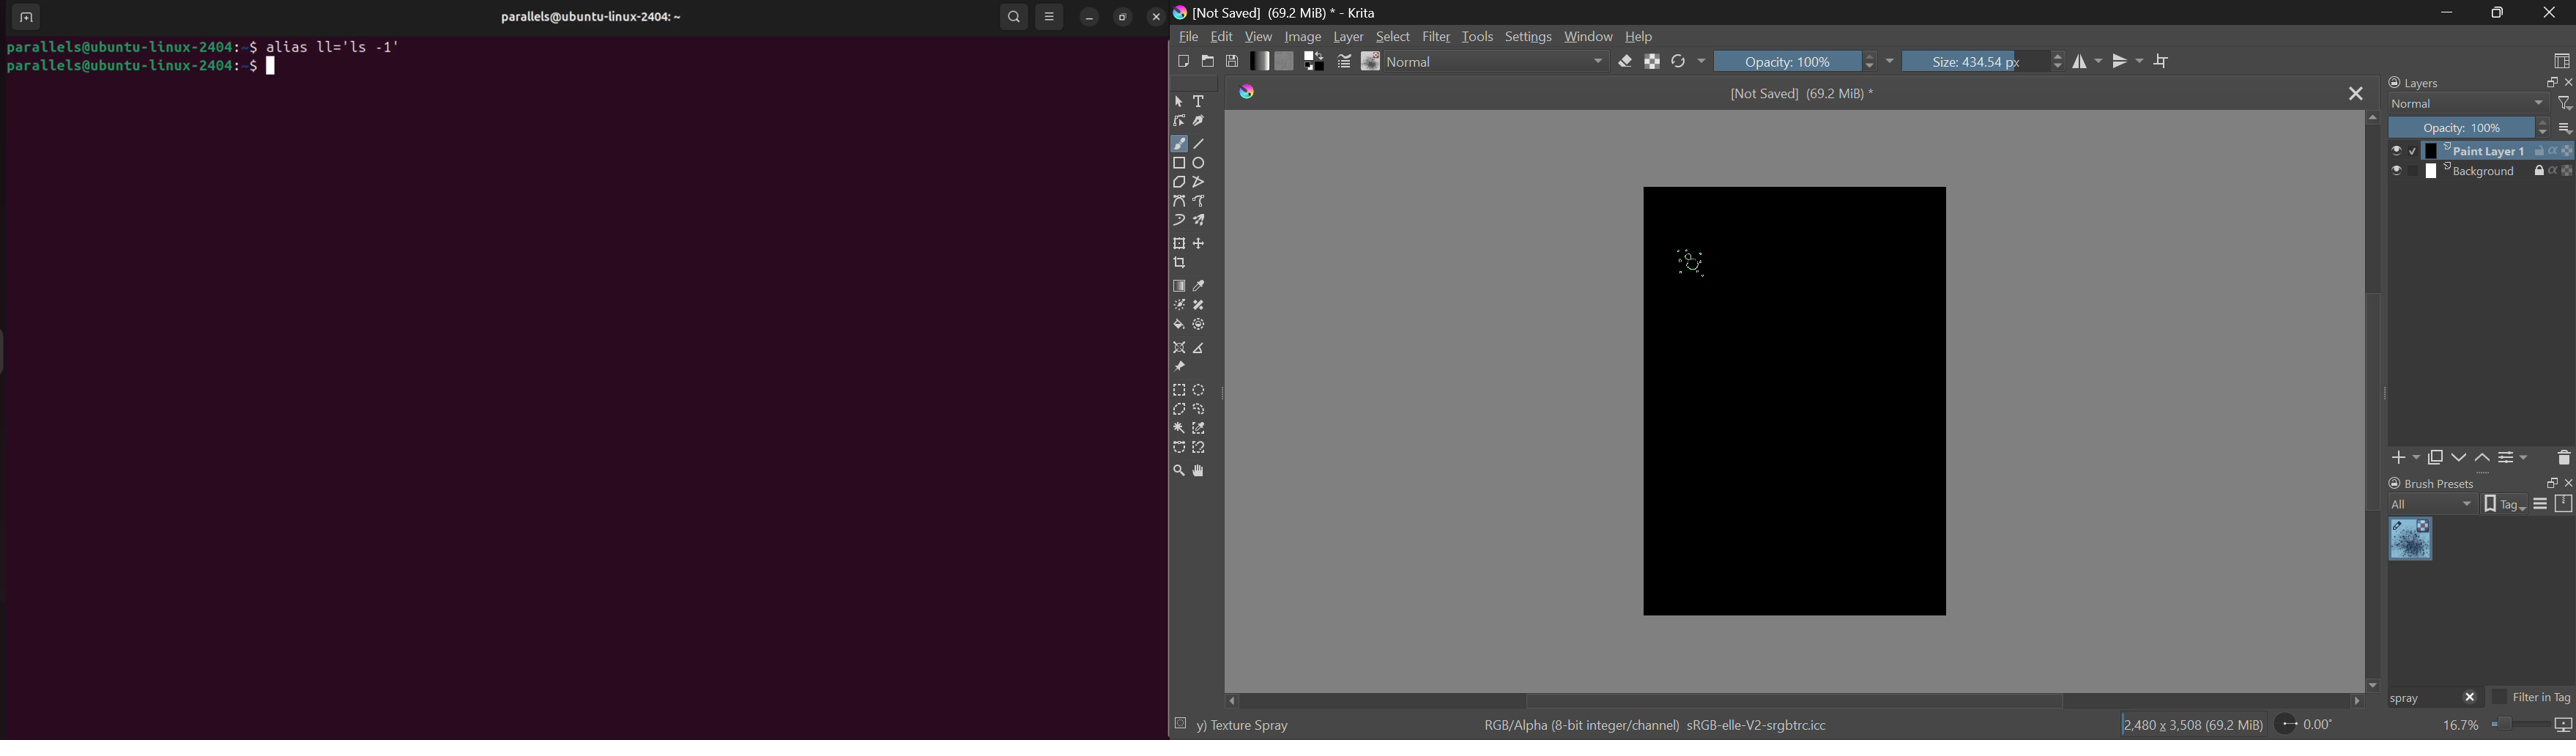  I want to click on Bezier Curve, so click(1178, 200).